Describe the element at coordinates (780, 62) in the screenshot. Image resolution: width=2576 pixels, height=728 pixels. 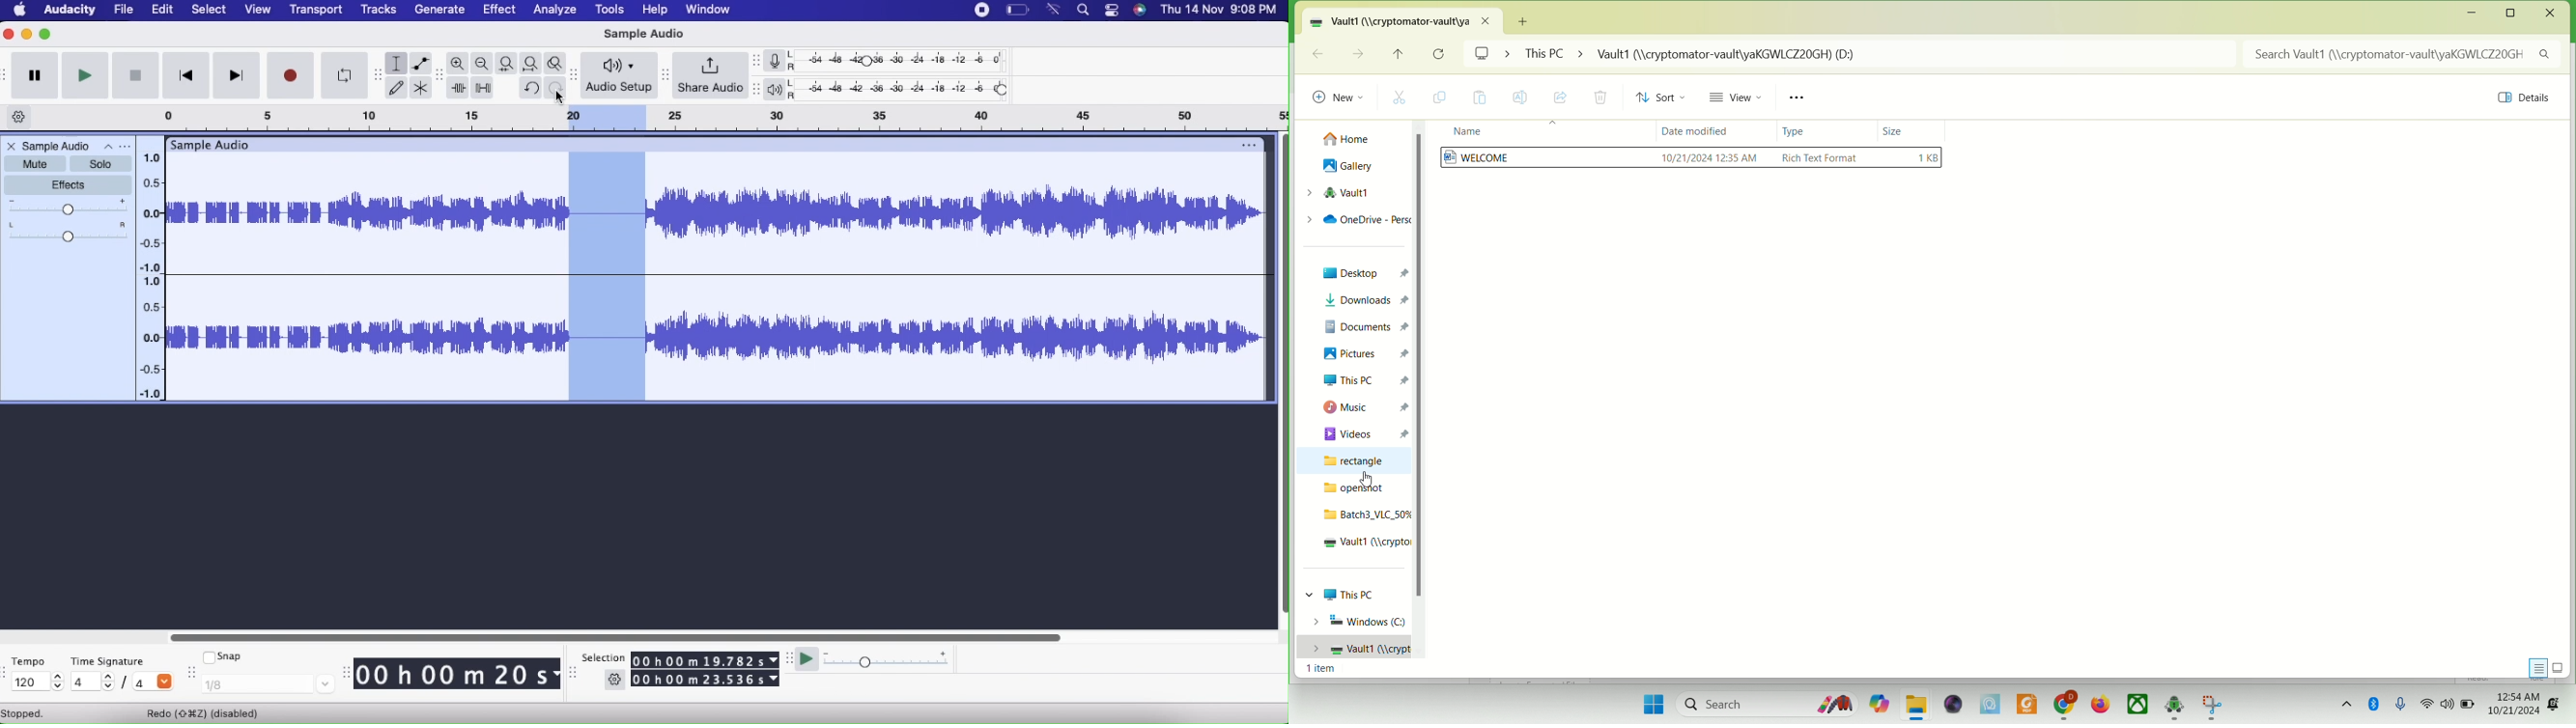
I see `Record meter` at that location.